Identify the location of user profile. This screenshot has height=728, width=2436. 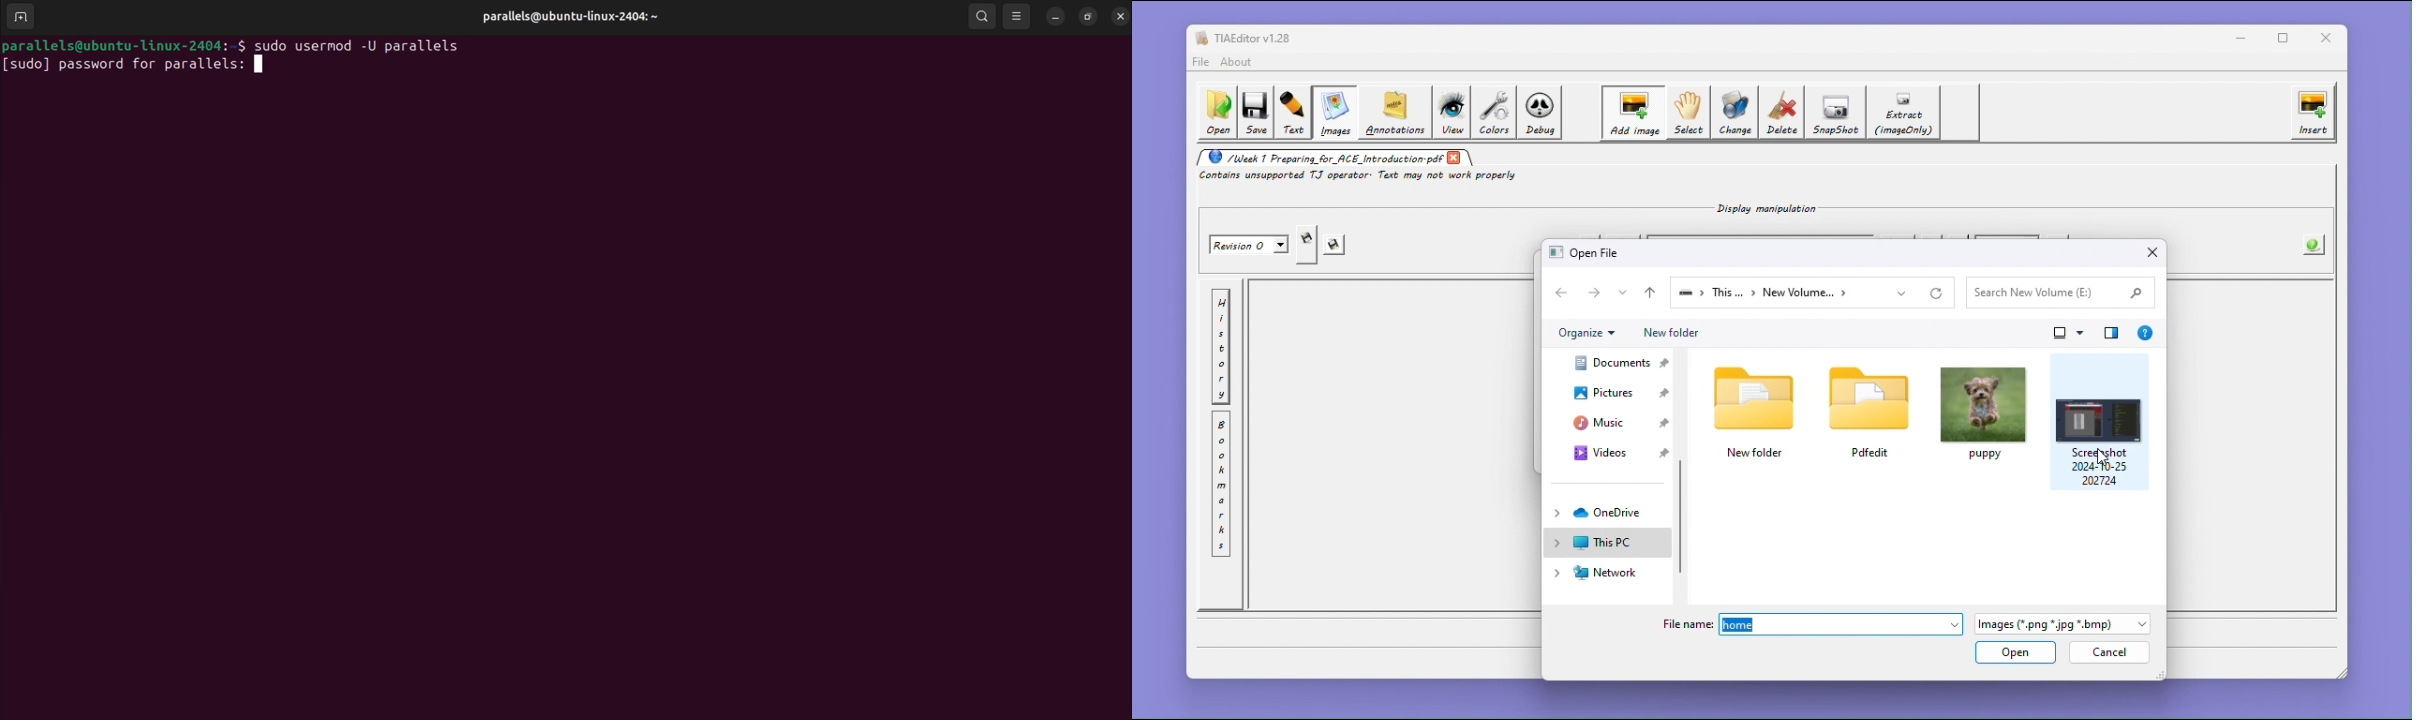
(567, 18).